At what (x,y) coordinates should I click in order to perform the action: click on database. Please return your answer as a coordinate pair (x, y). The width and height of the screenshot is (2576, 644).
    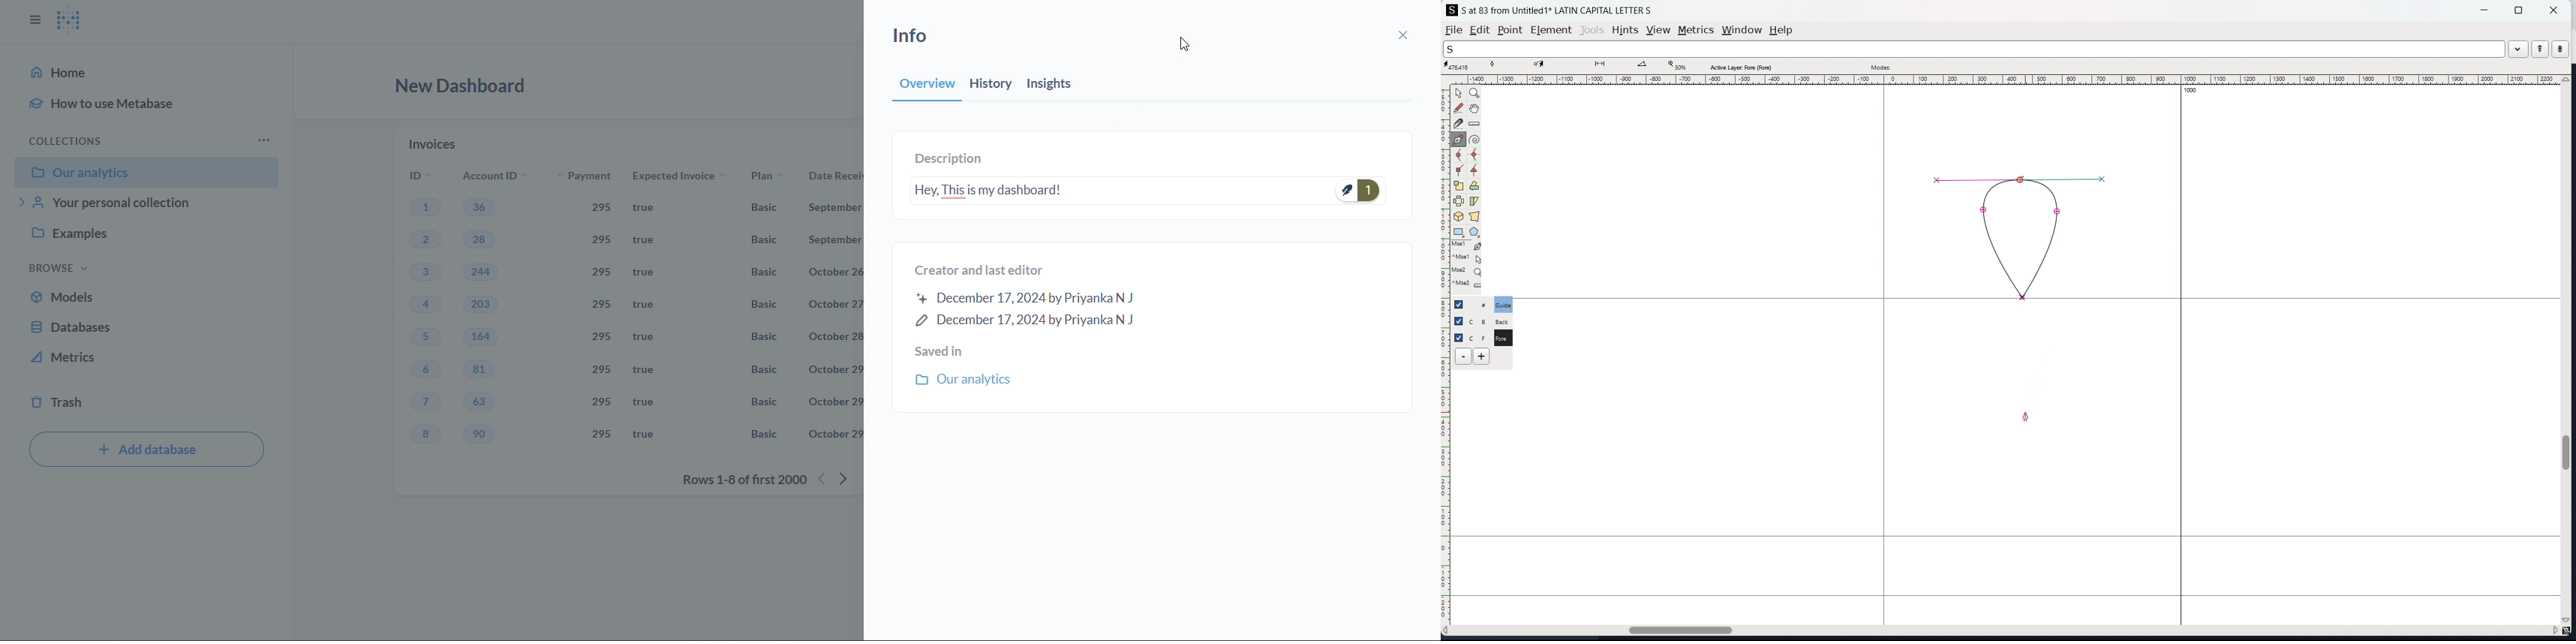
    Looking at the image, I should click on (146, 330).